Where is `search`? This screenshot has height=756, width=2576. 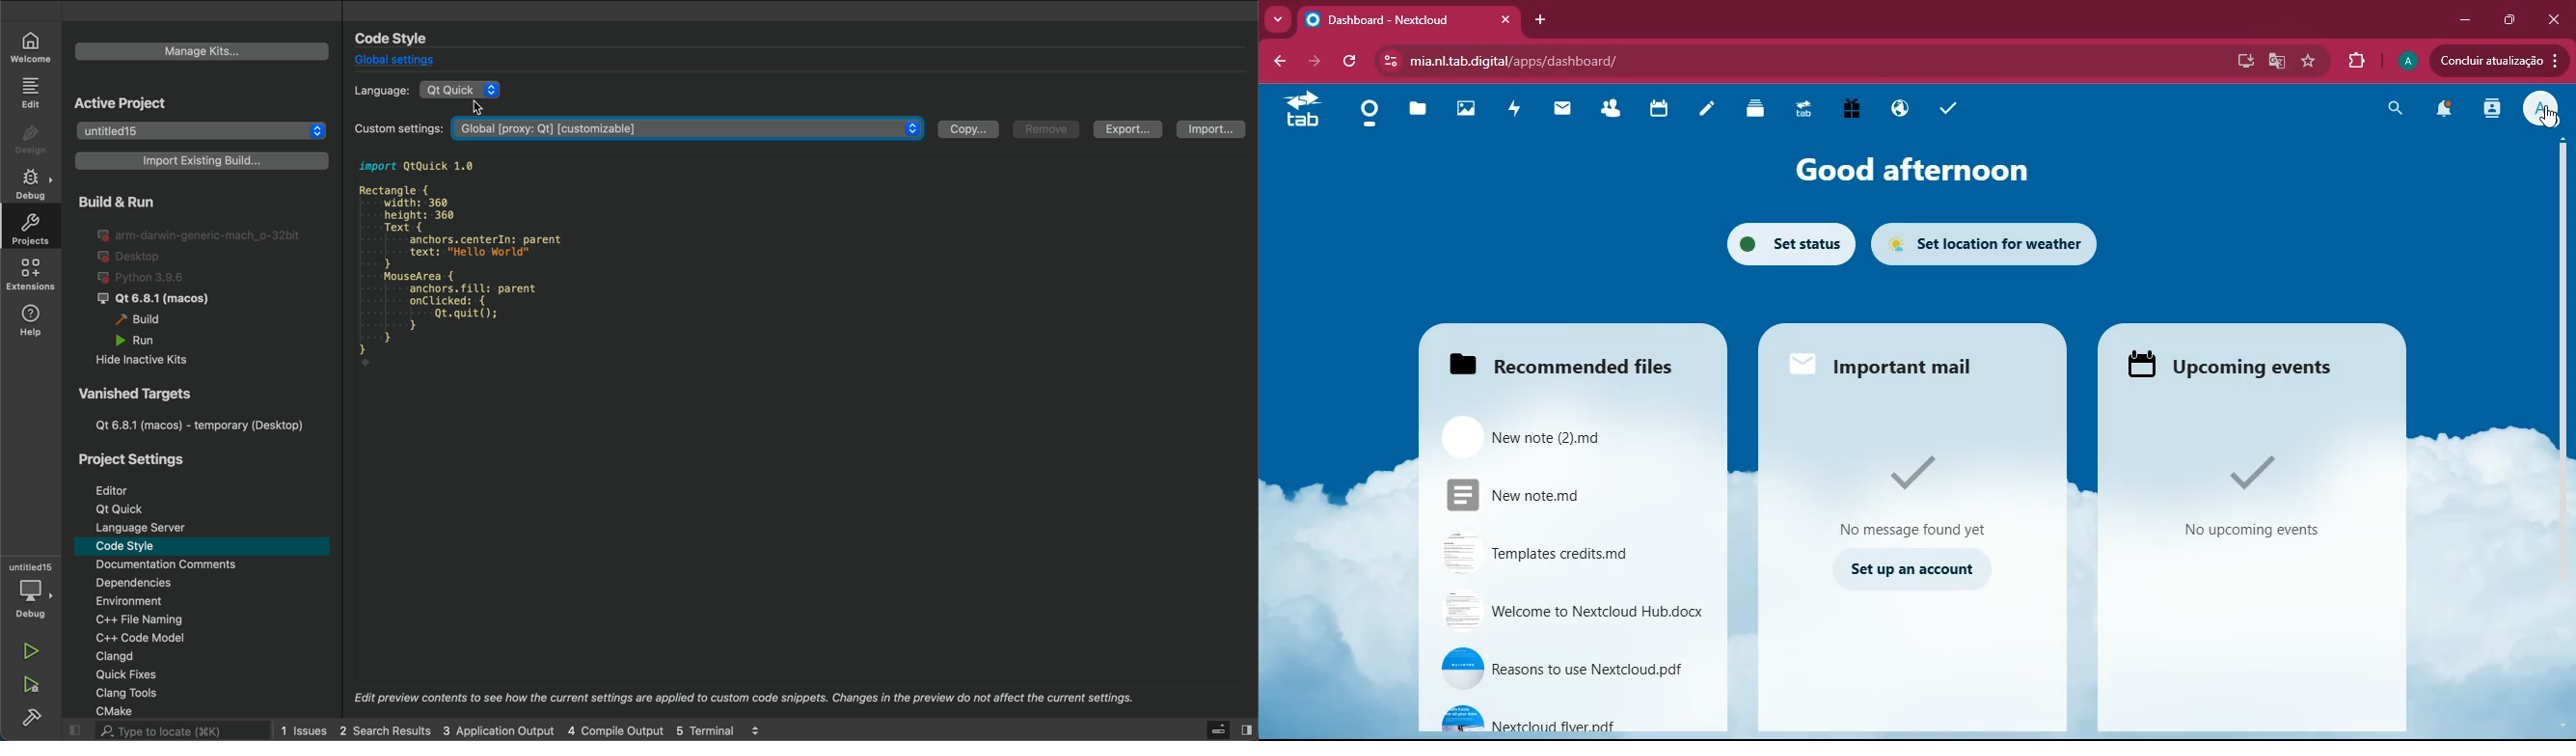 search is located at coordinates (2399, 108).